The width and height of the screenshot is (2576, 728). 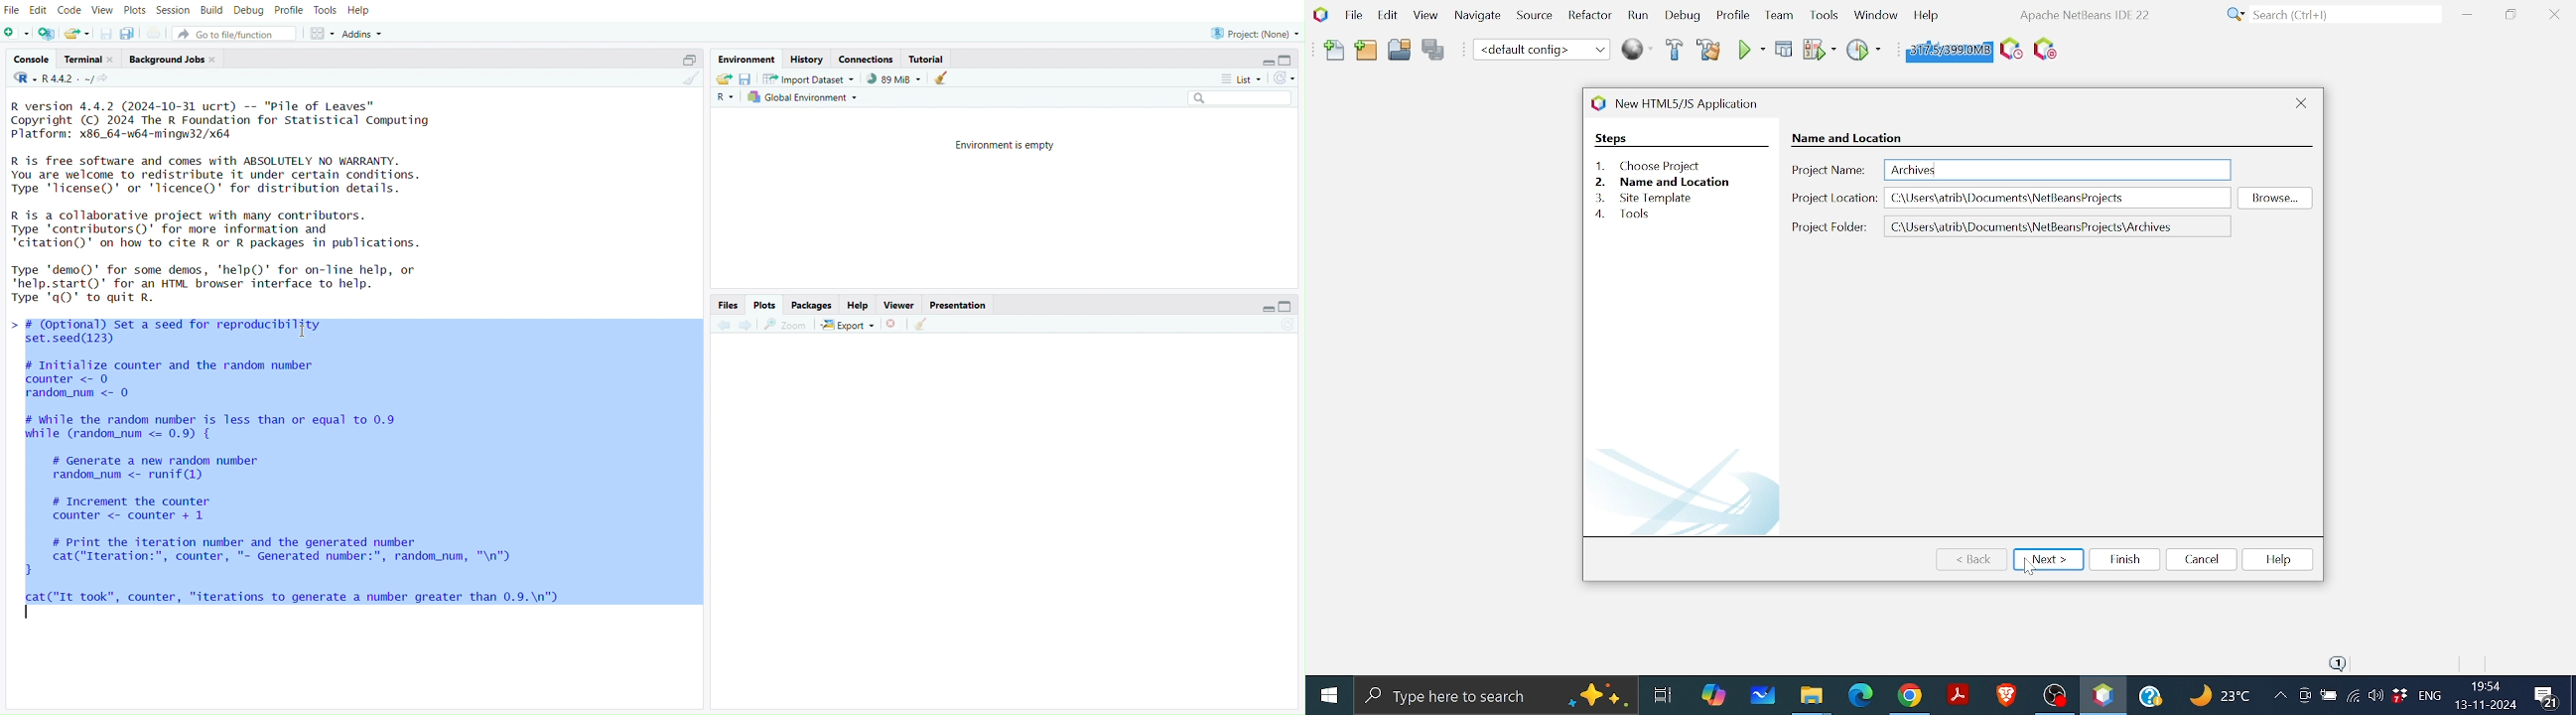 What do you see at coordinates (899, 304) in the screenshot?
I see `Viewer` at bounding box center [899, 304].